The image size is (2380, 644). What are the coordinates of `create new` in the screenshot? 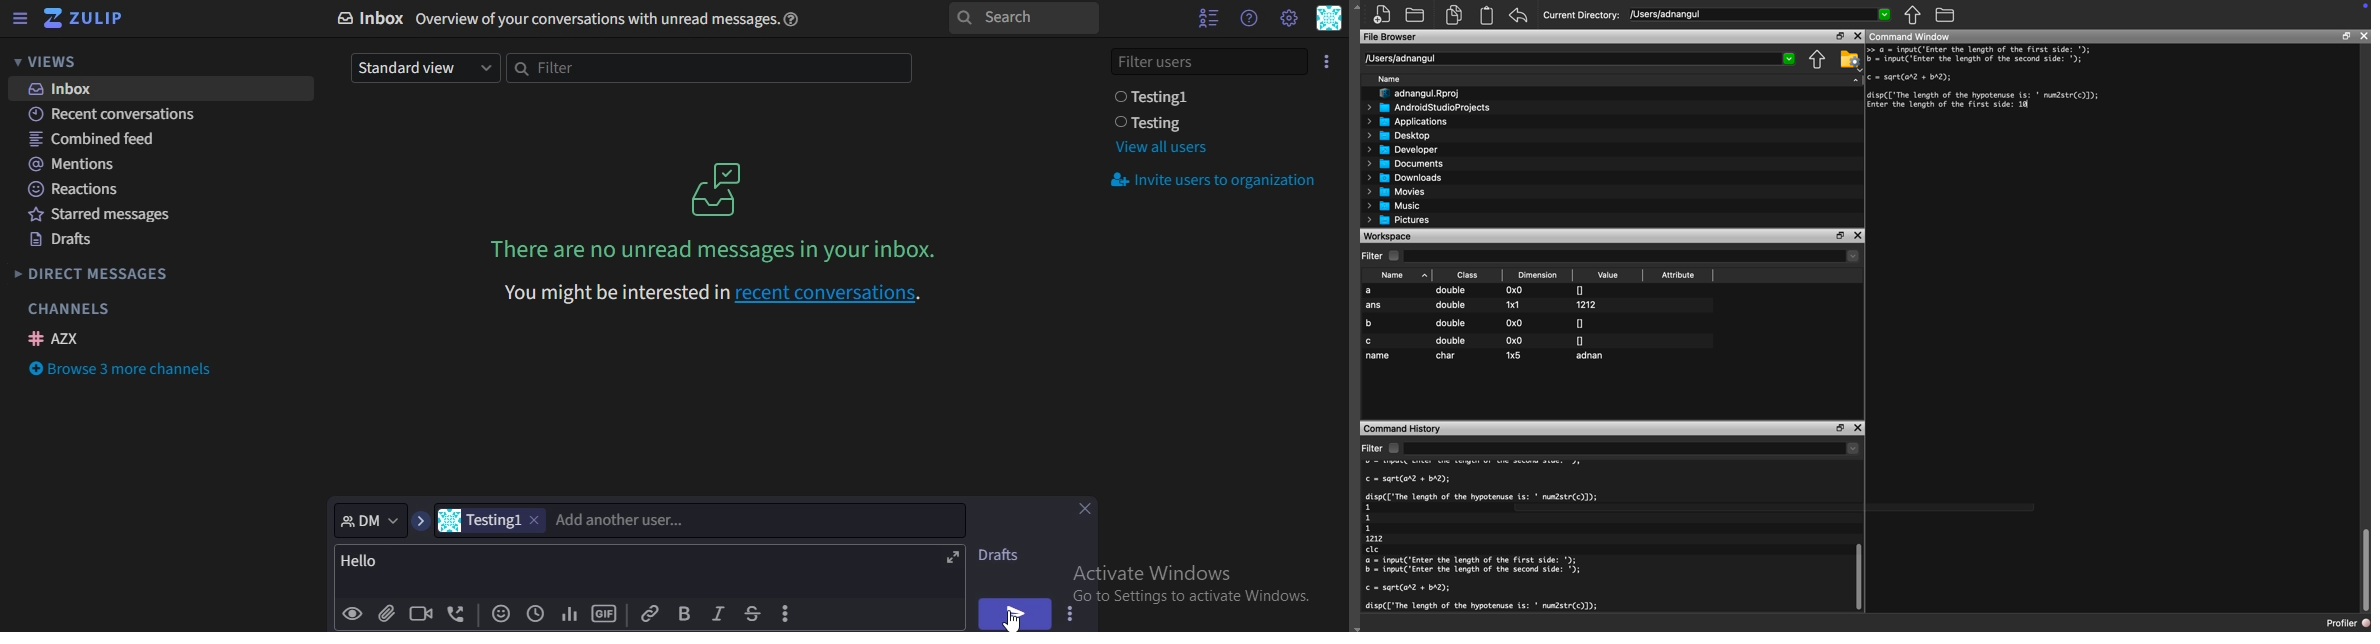 It's located at (1385, 14).